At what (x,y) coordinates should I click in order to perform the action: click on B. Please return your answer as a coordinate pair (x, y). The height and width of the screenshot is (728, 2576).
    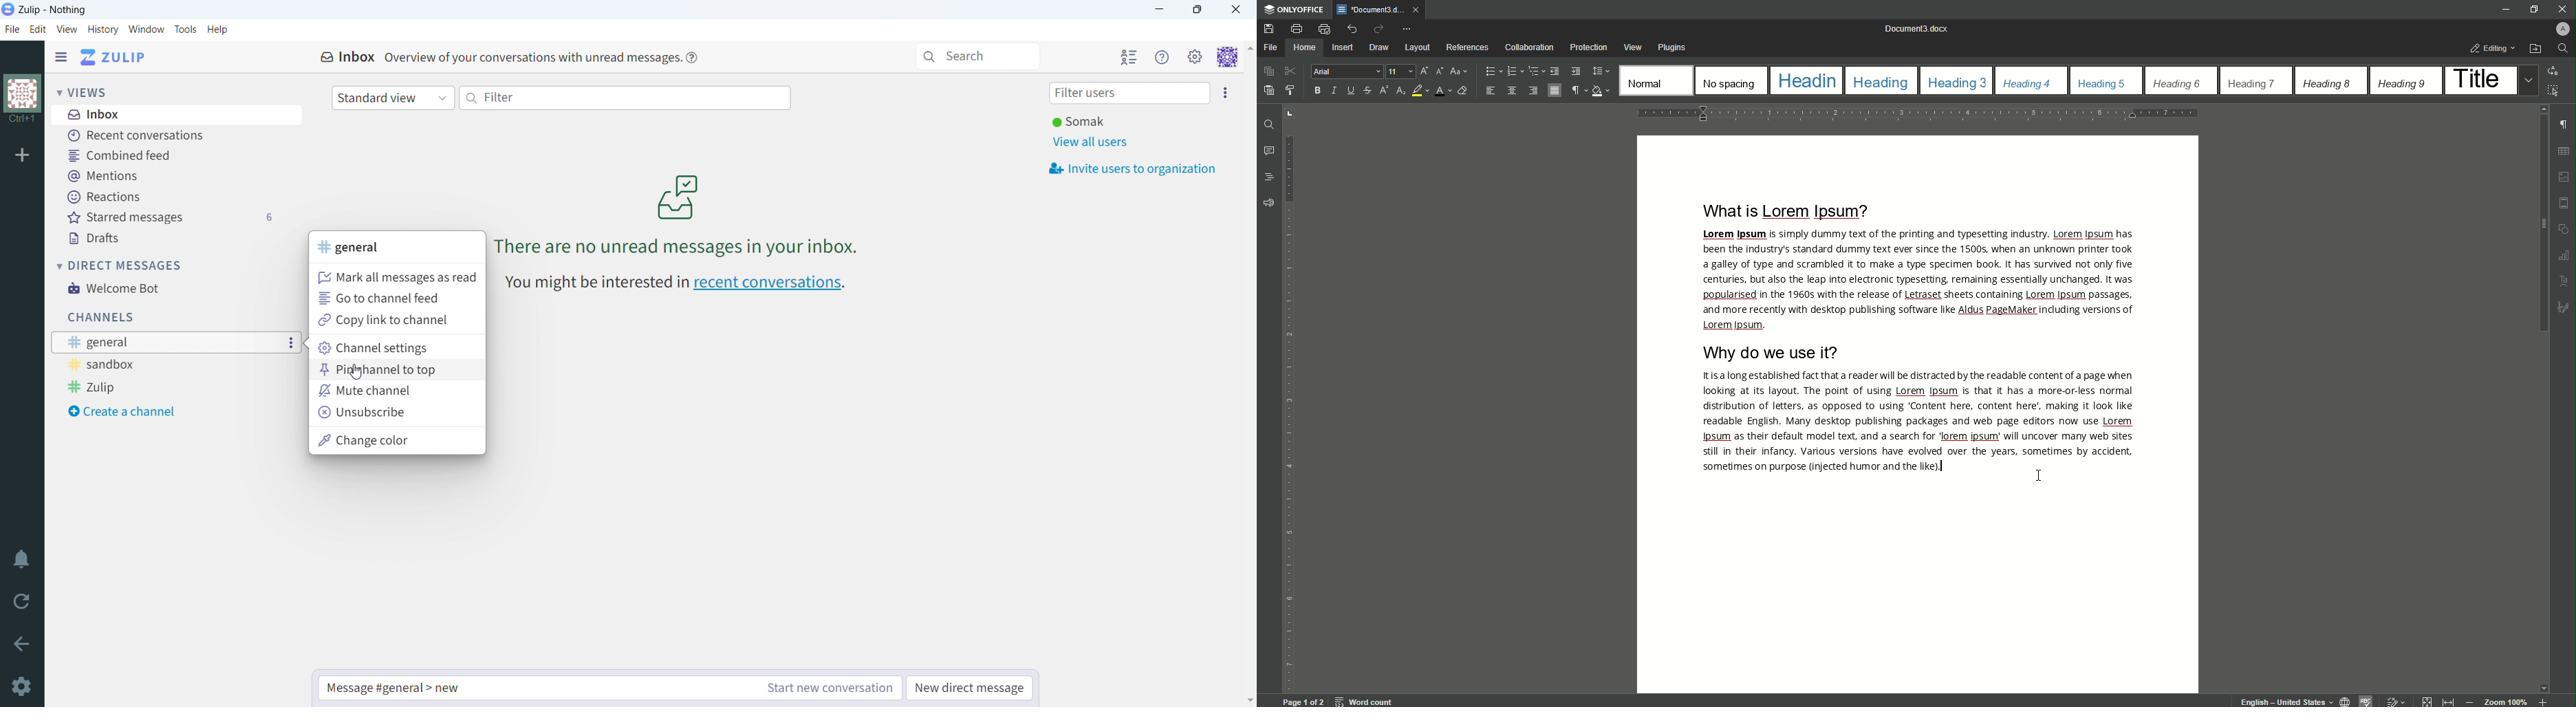
    Looking at the image, I should click on (1315, 91).